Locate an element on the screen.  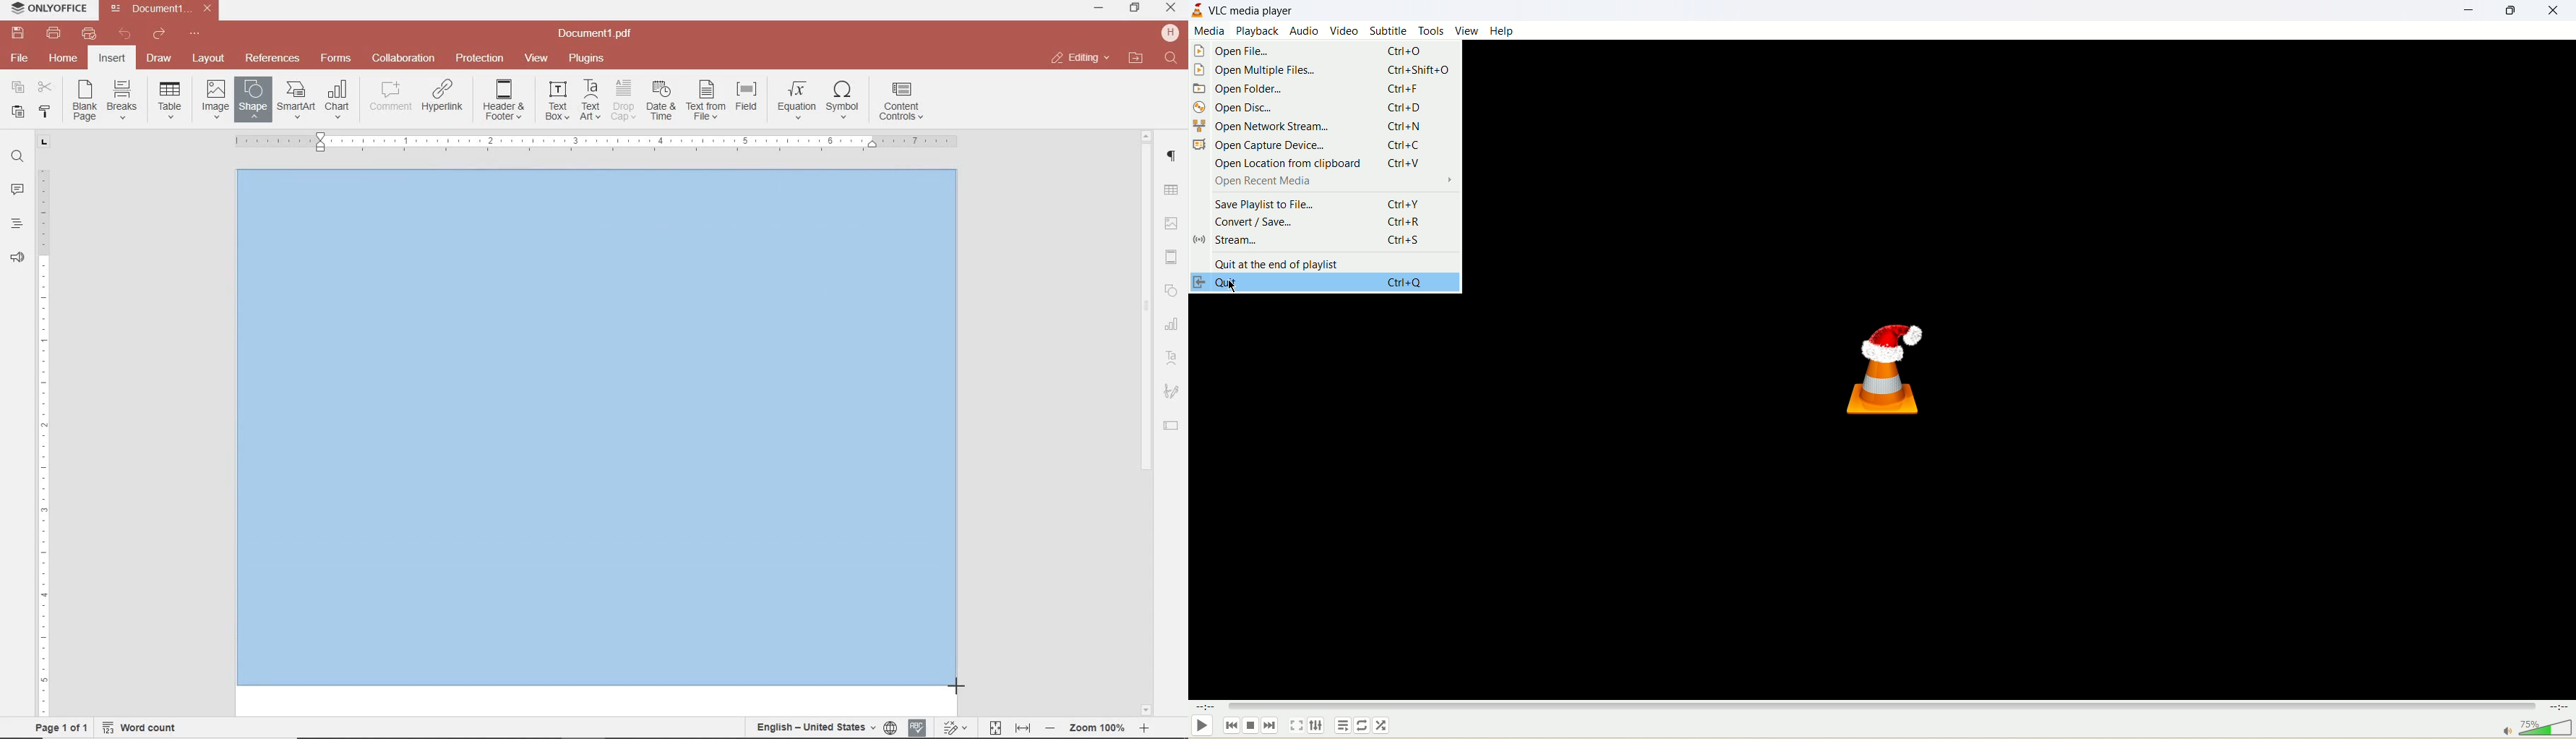
file name is located at coordinates (164, 8).